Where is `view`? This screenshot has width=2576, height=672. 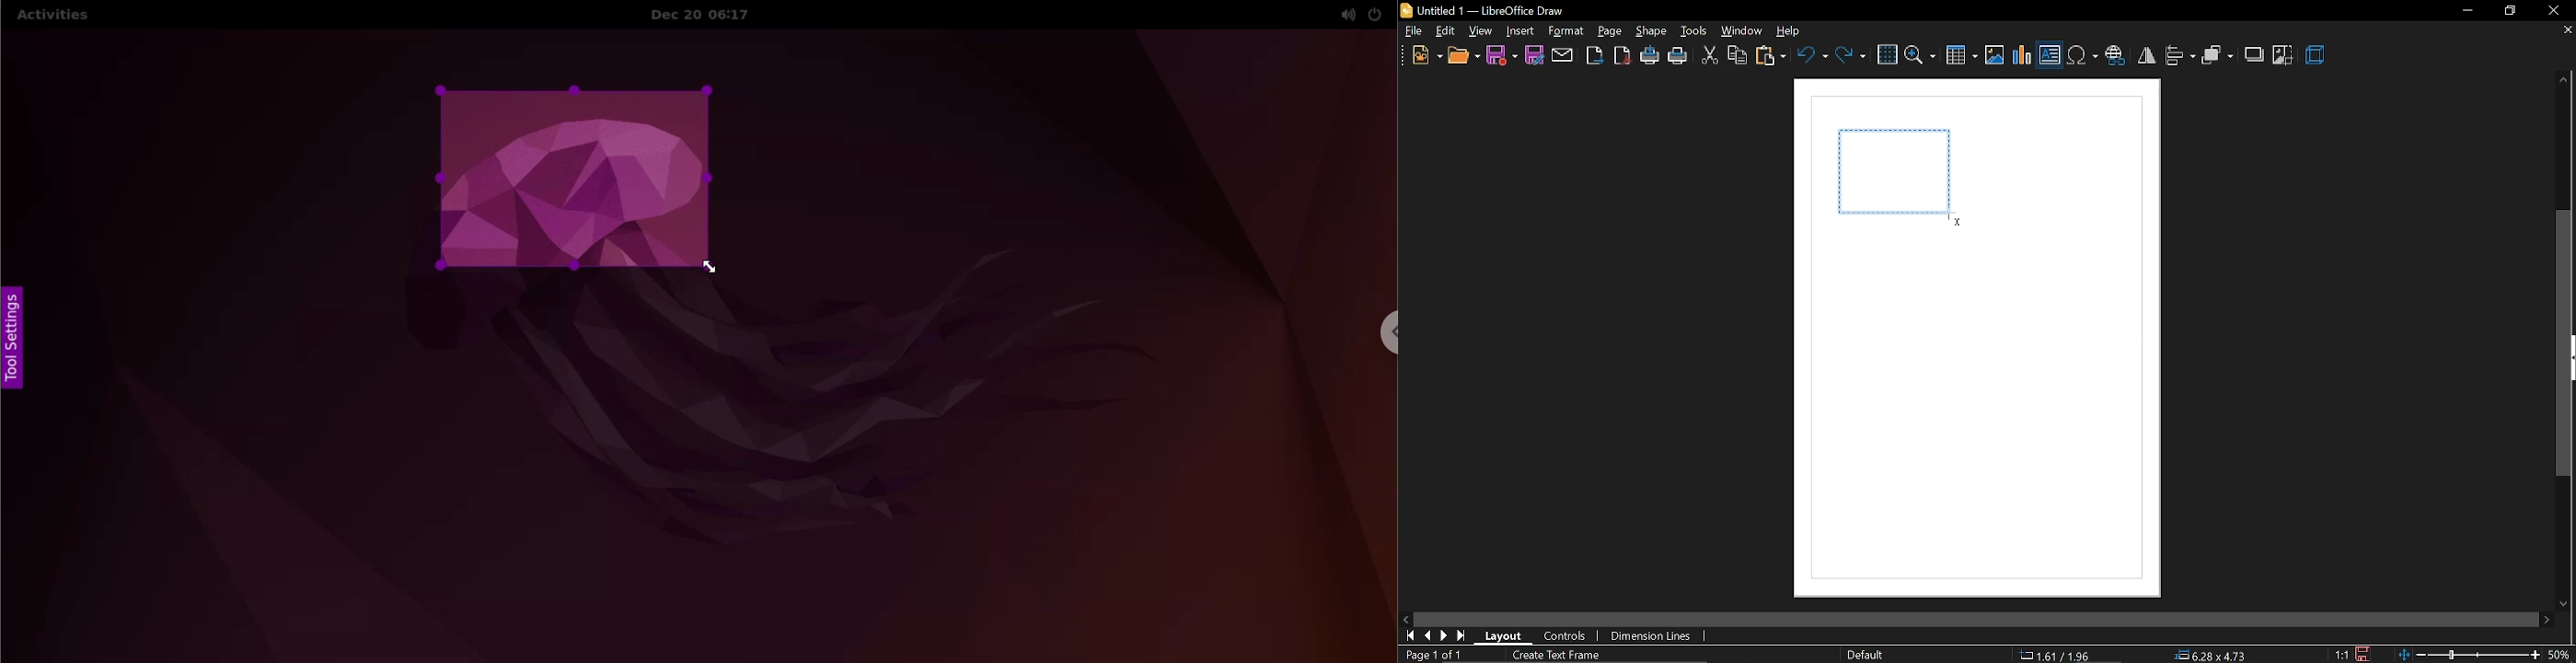 view is located at coordinates (1482, 31).